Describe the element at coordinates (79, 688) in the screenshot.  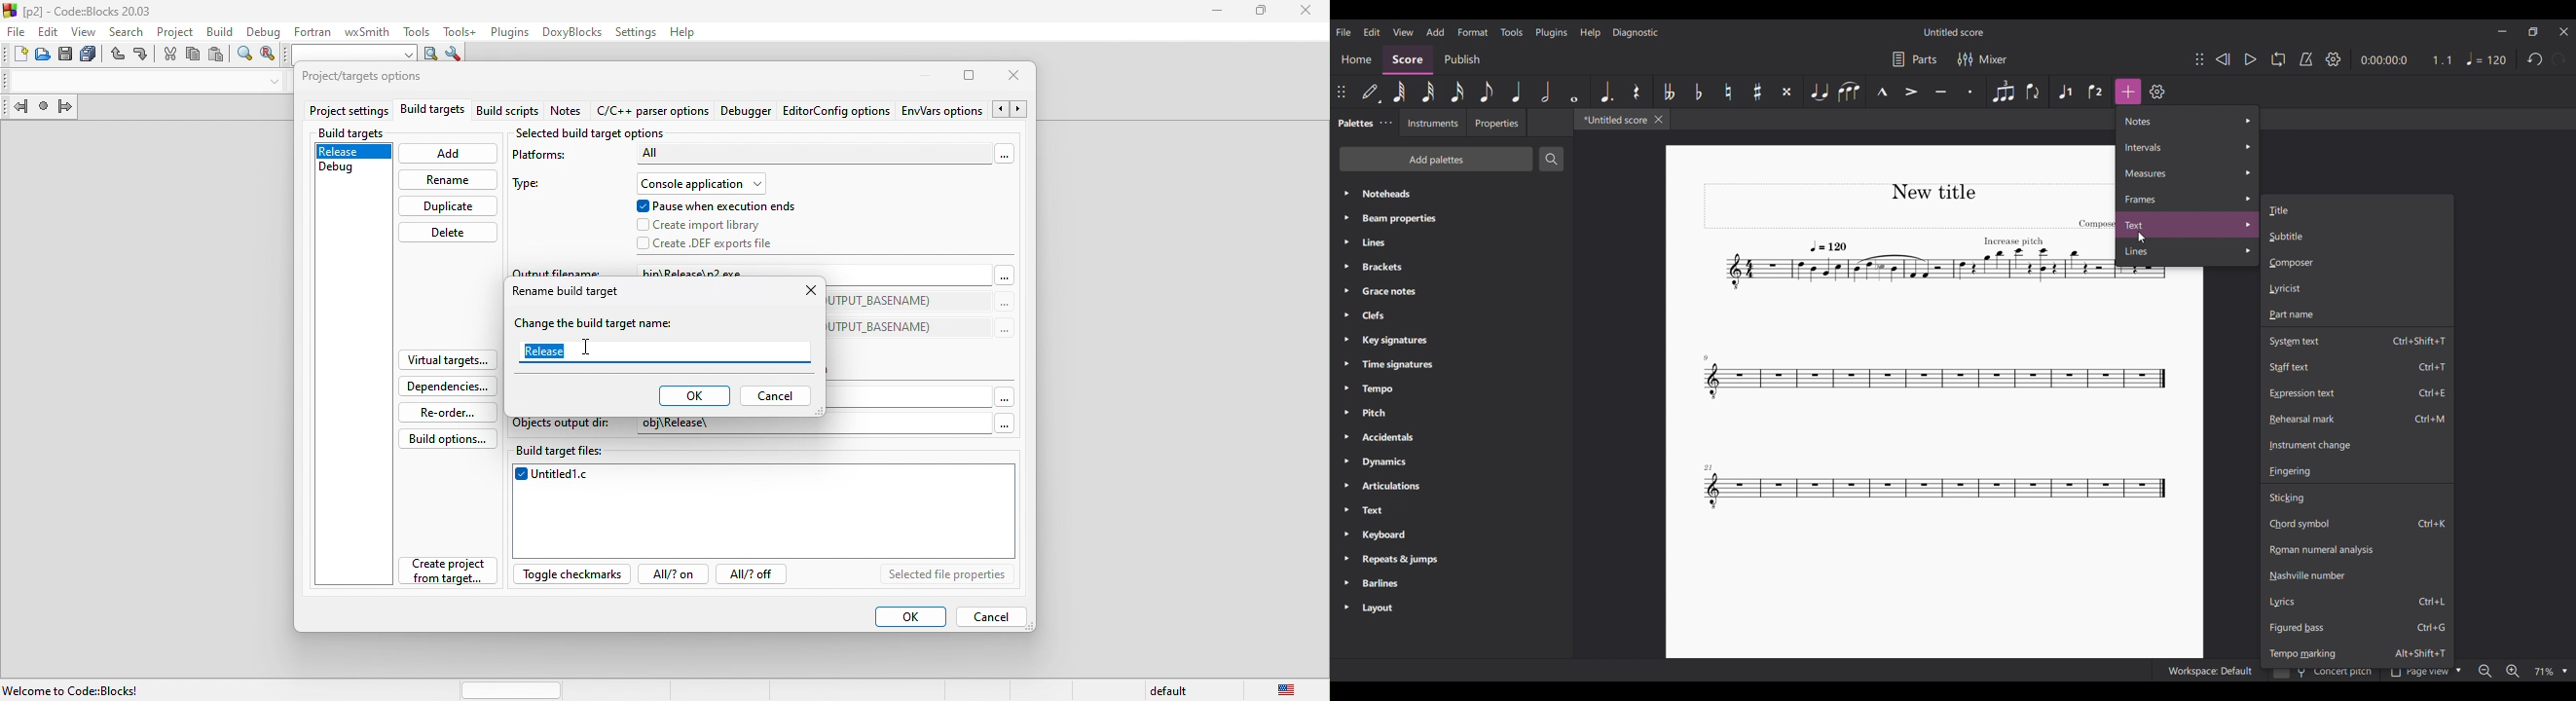
I see `welcome to code blocks` at that location.